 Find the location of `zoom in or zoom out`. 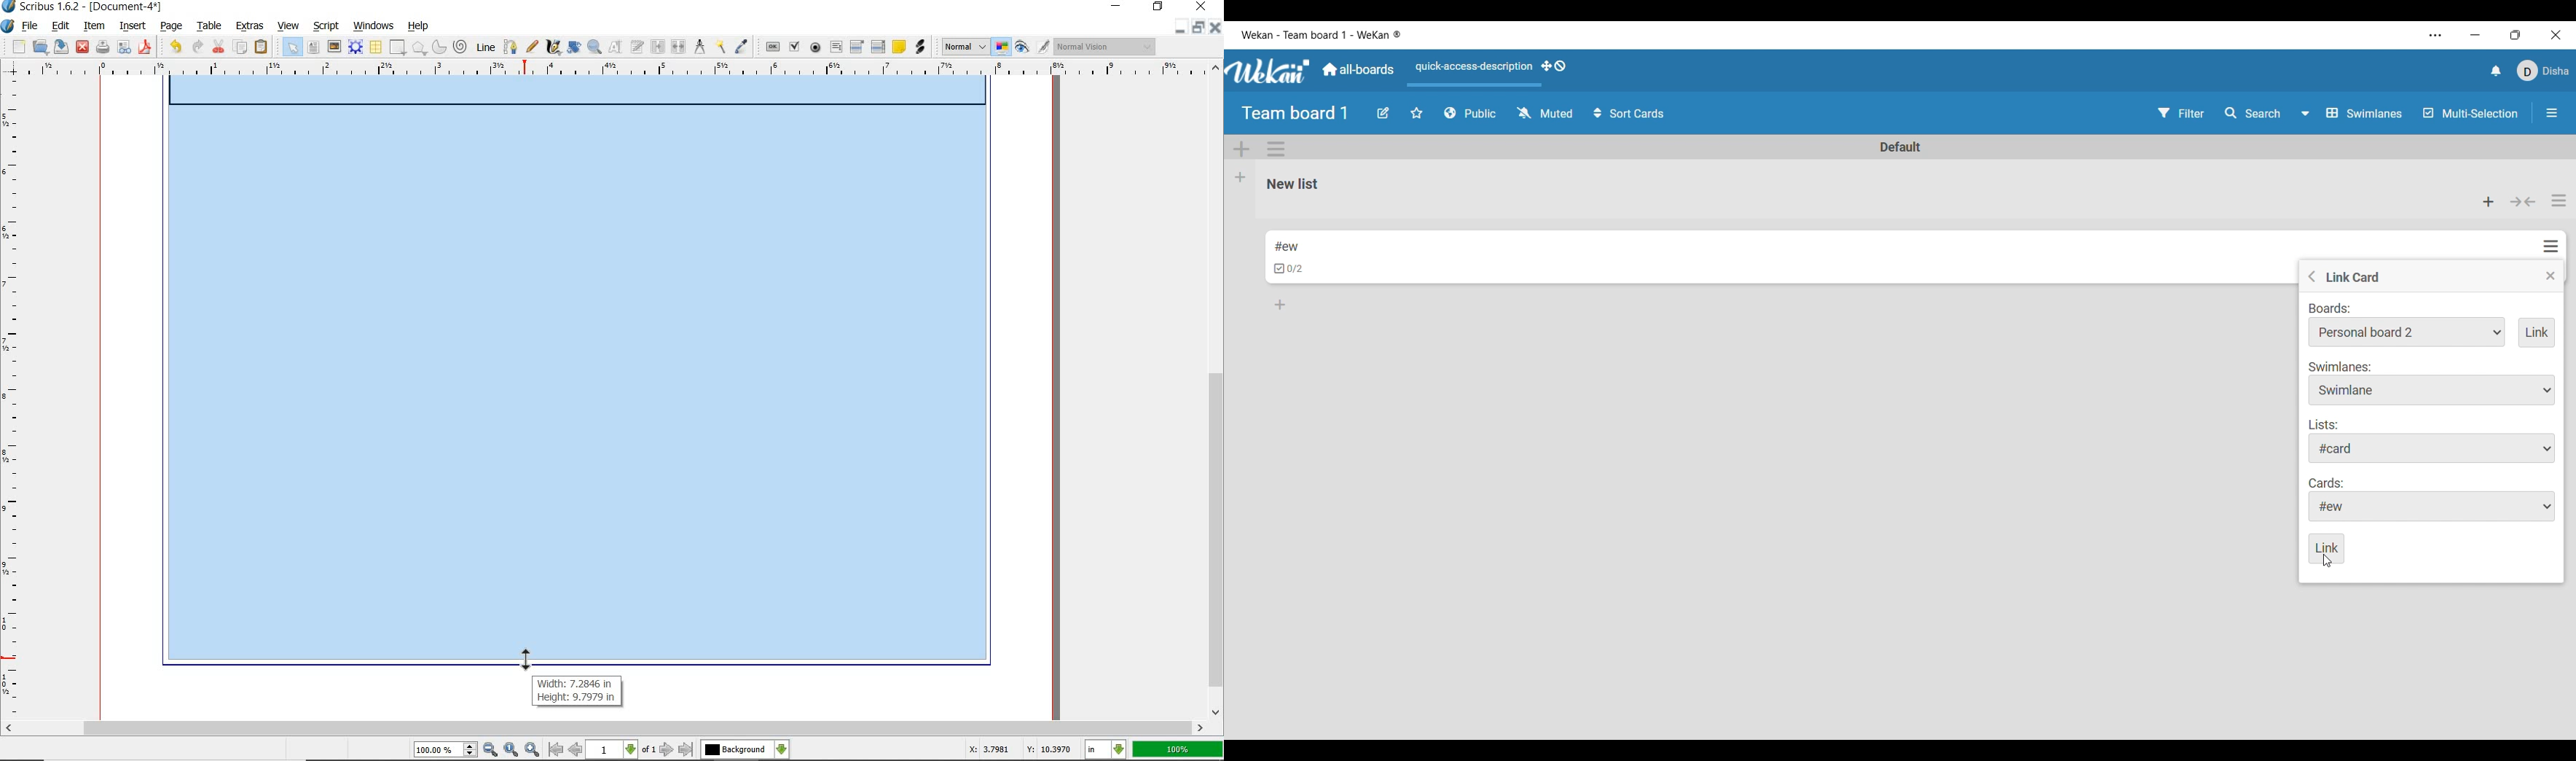

zoom in or zoom out is located at coordinates (594, 48).